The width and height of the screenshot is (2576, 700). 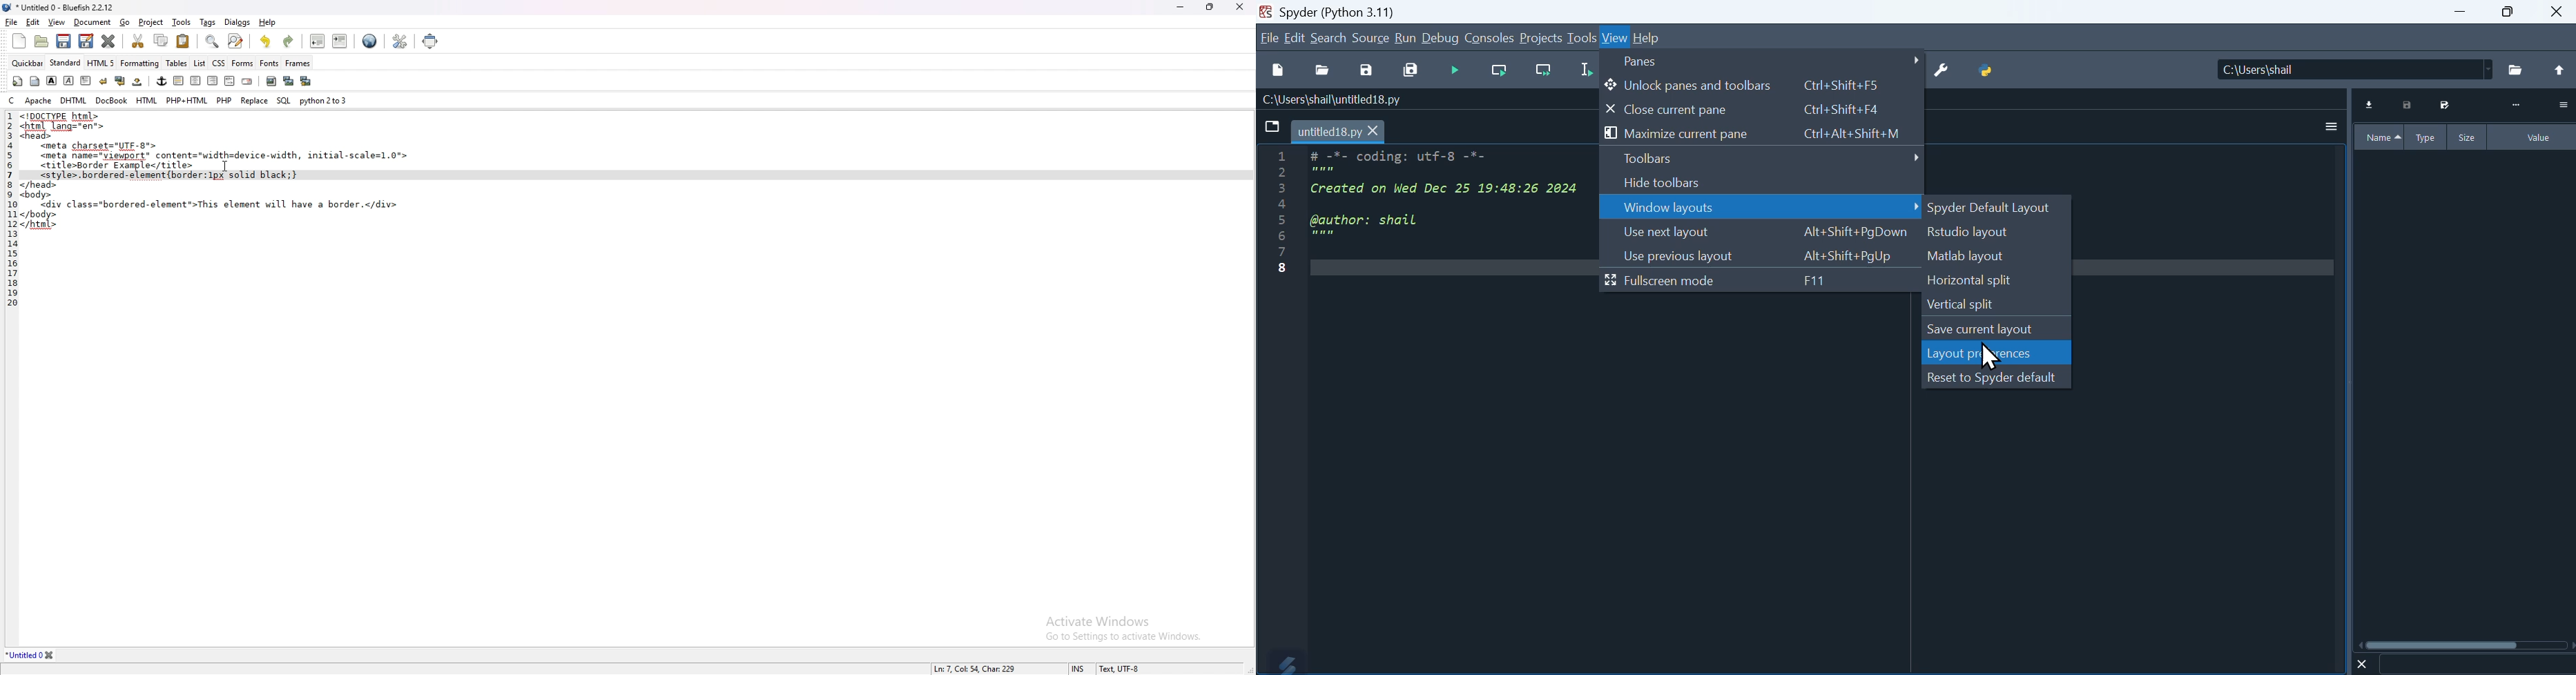 What do you see at coordinates (1411, 71) in the screenshot?
I see `Save all` at bounding box center [1411, 71].